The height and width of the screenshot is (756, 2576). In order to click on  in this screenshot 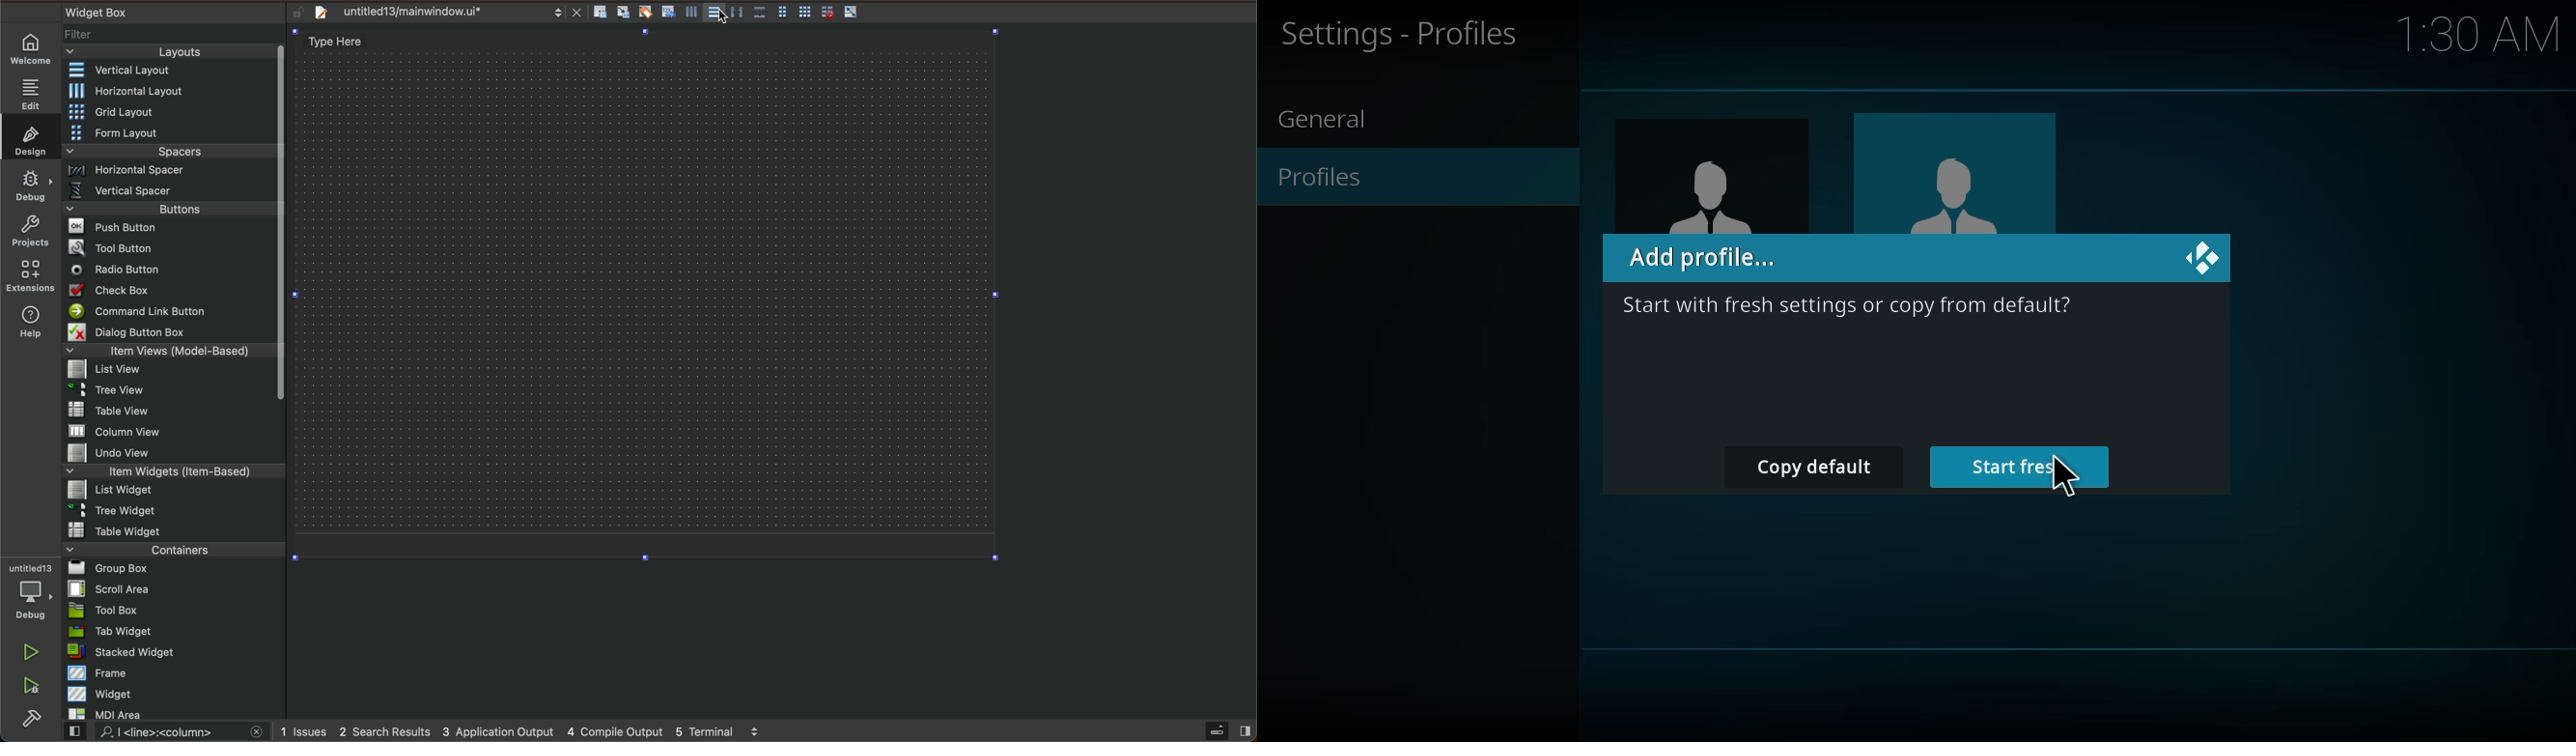, I will do `click(602, 12)`.